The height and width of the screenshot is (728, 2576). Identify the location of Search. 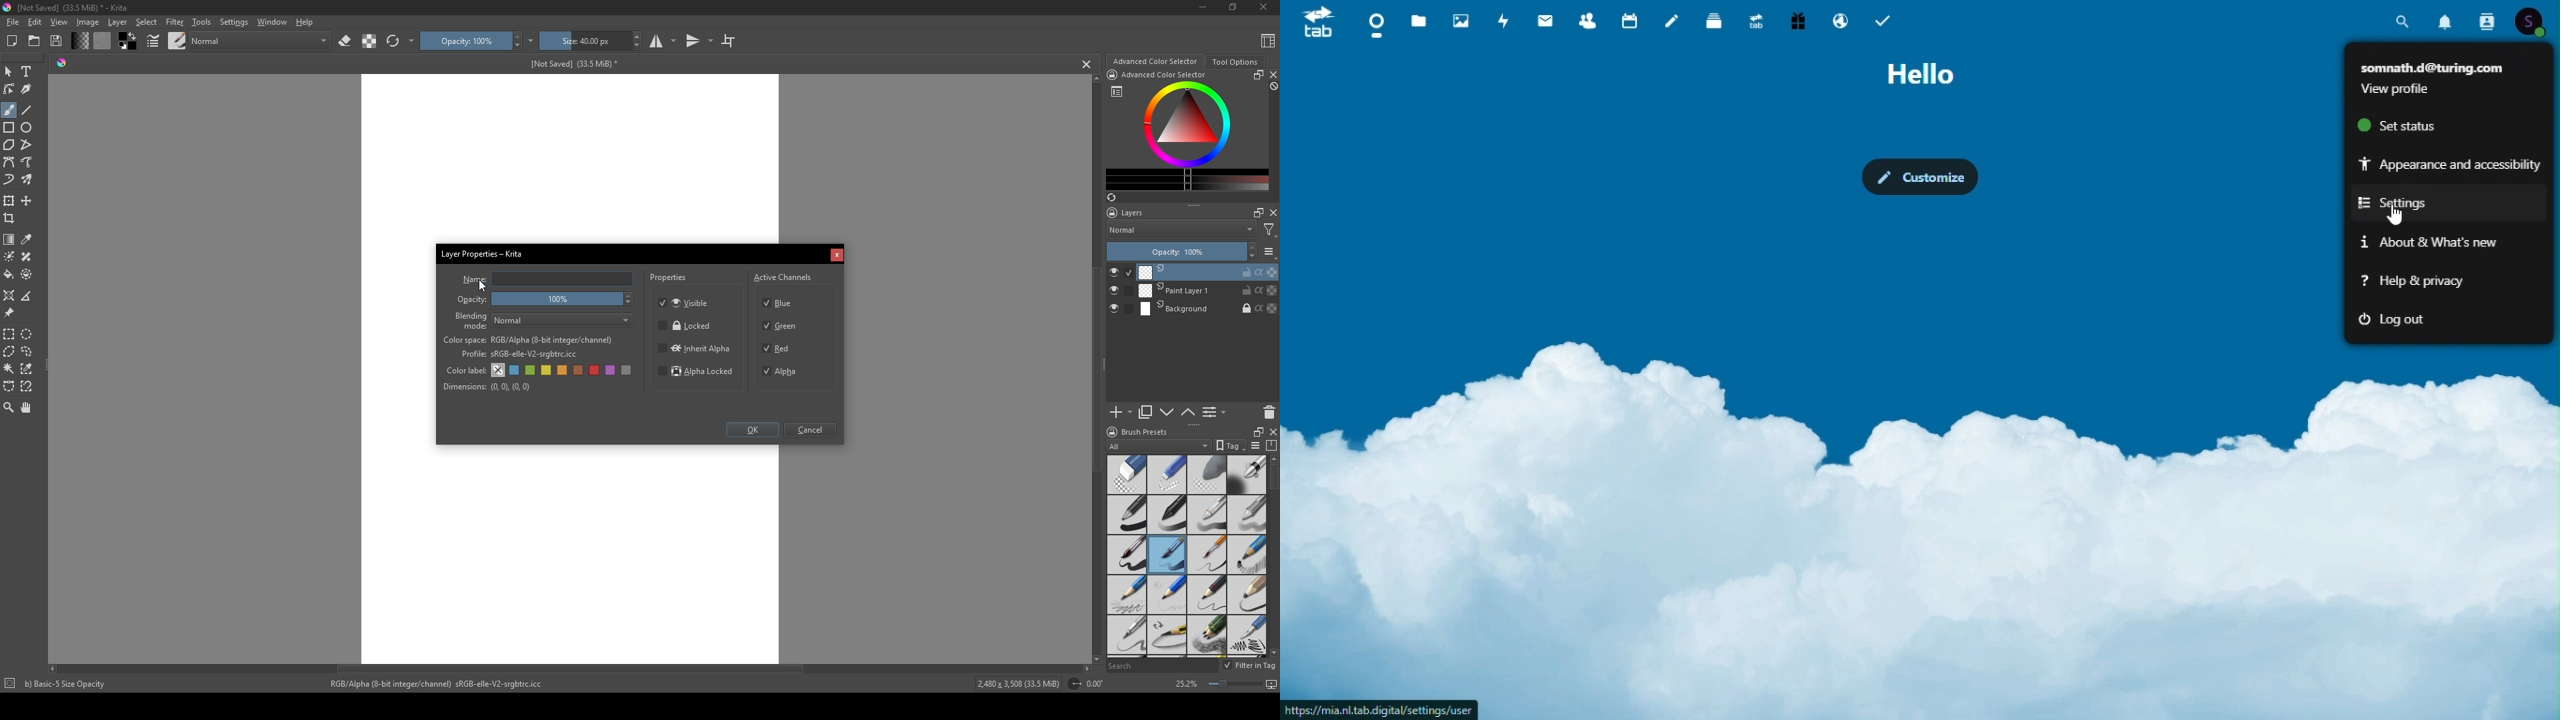
(2402, 20).